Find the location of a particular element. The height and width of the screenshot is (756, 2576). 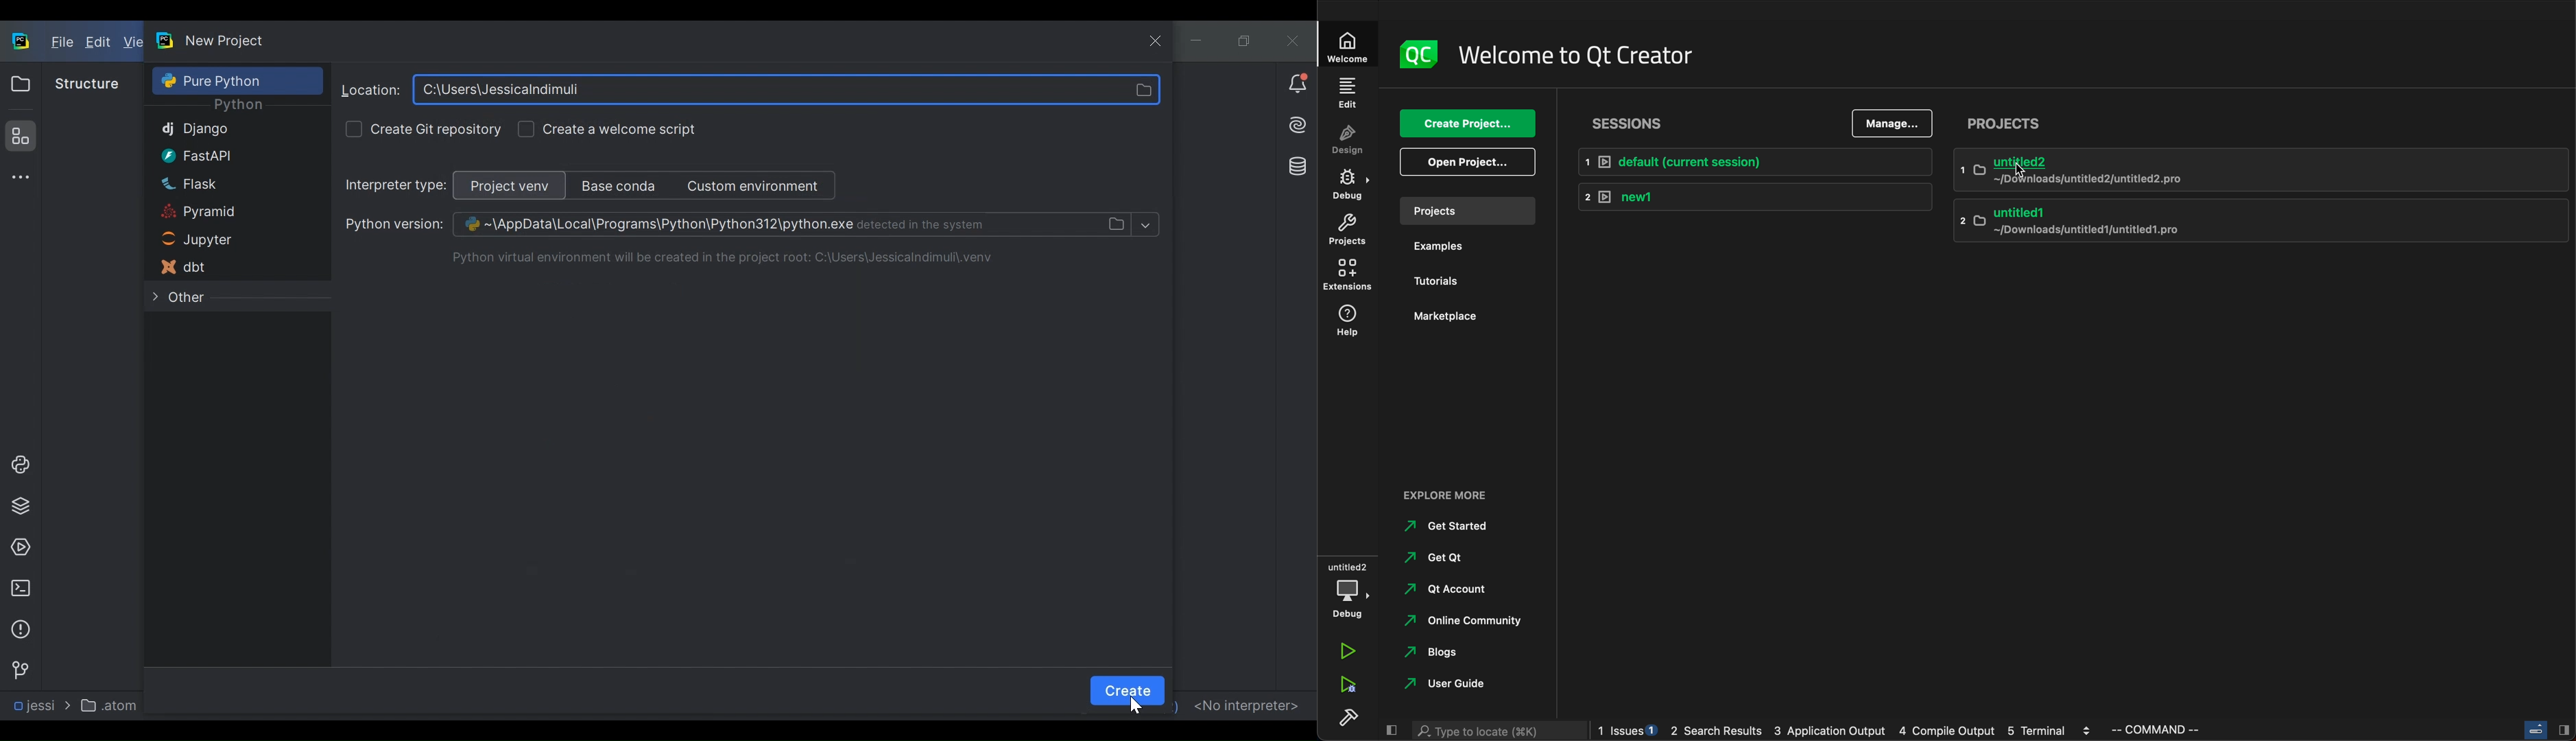

Restore is located at coordinates (1245, 40).